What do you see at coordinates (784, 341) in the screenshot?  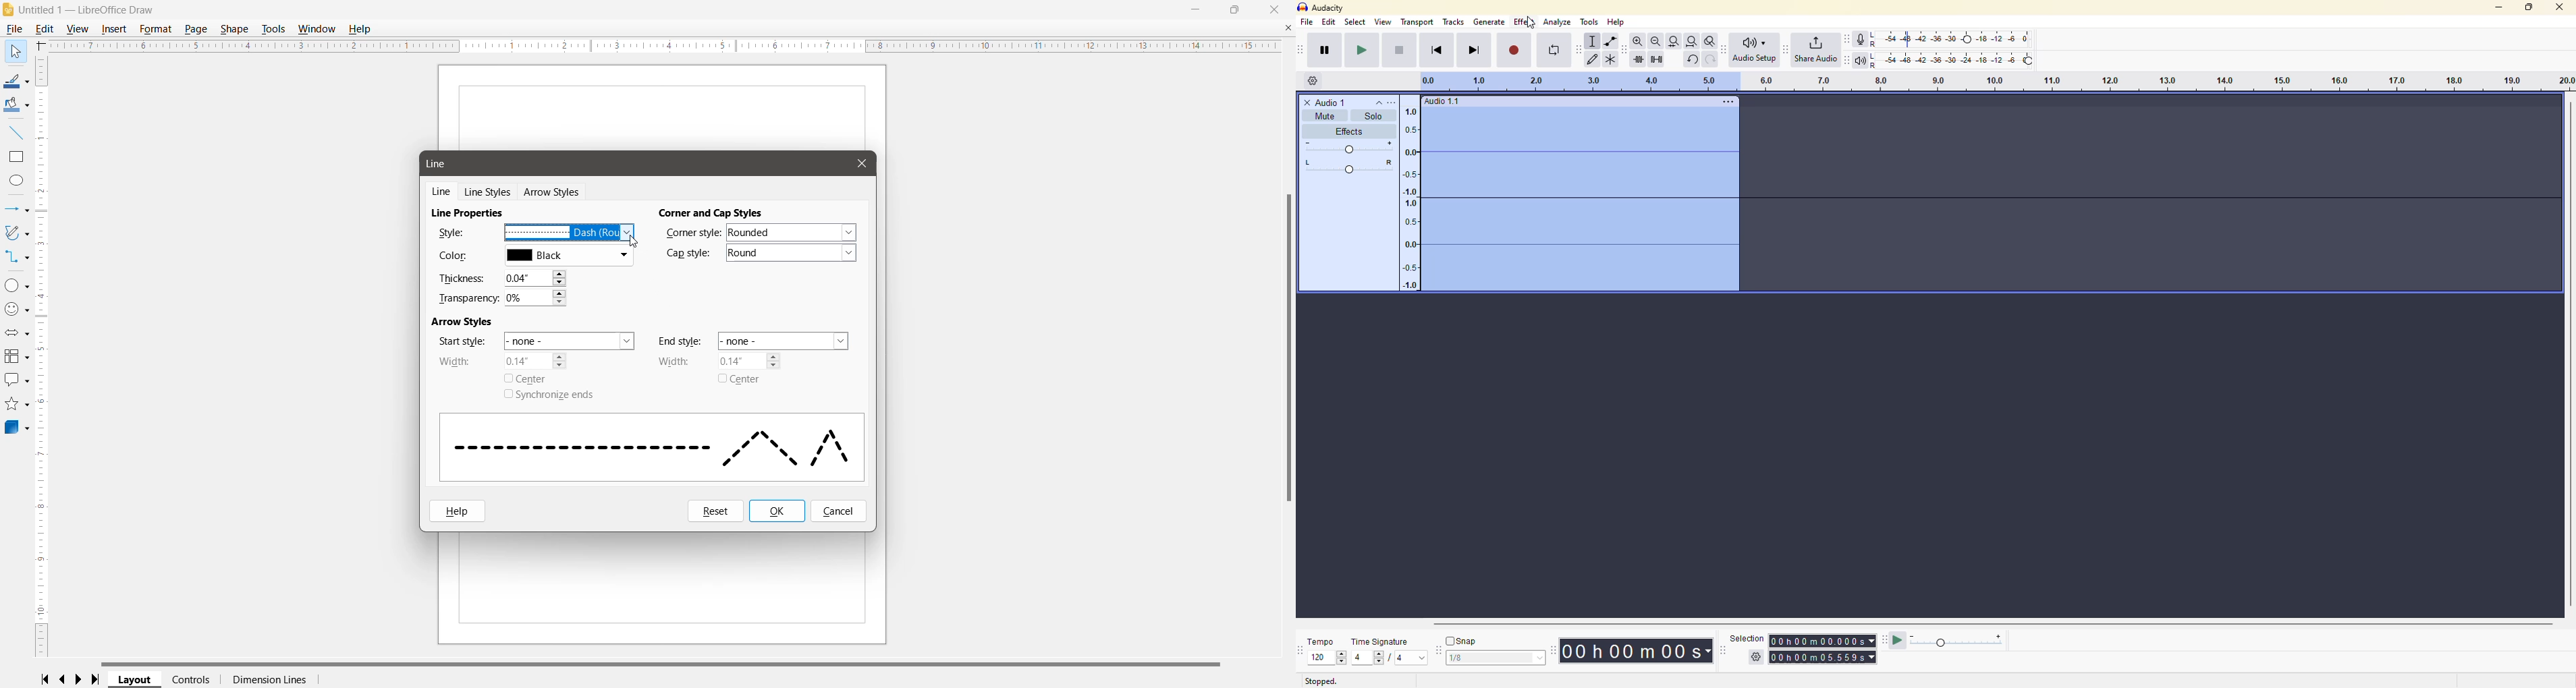 I see `Set the end style` at bounding box center [784, 341].